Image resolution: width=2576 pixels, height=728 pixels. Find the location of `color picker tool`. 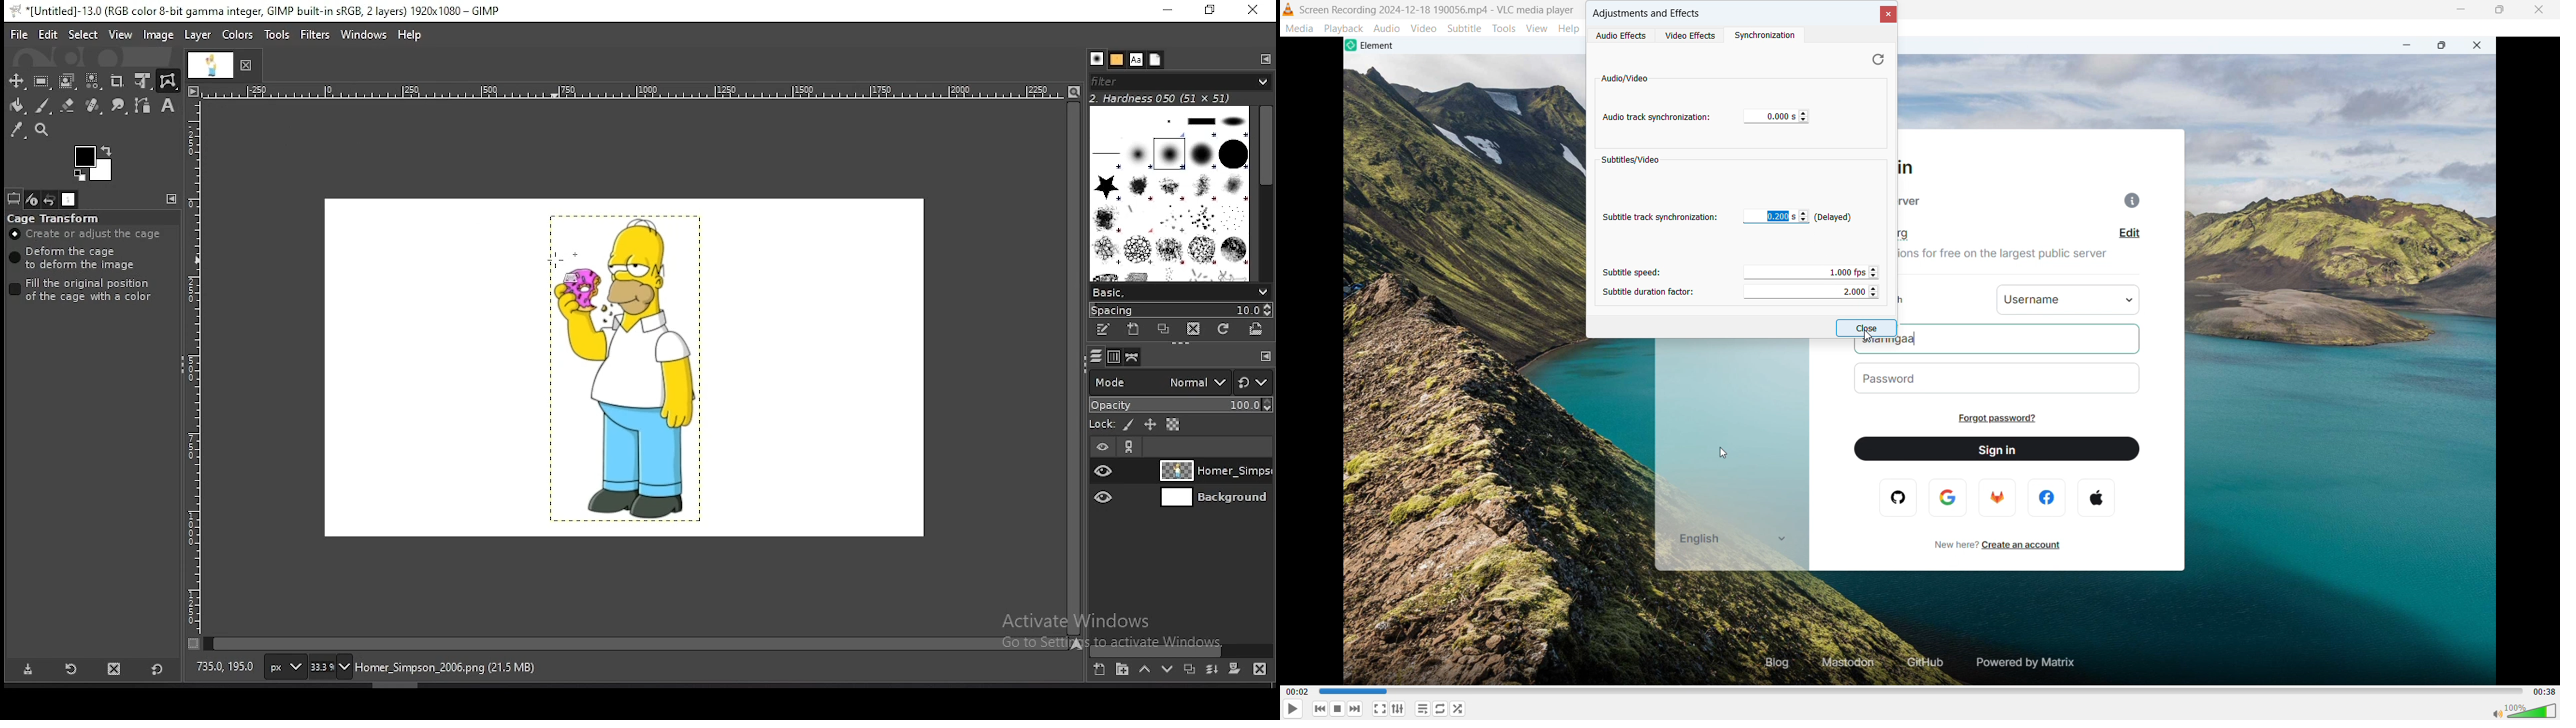

color picker tool is located at coordinates (17, 129).